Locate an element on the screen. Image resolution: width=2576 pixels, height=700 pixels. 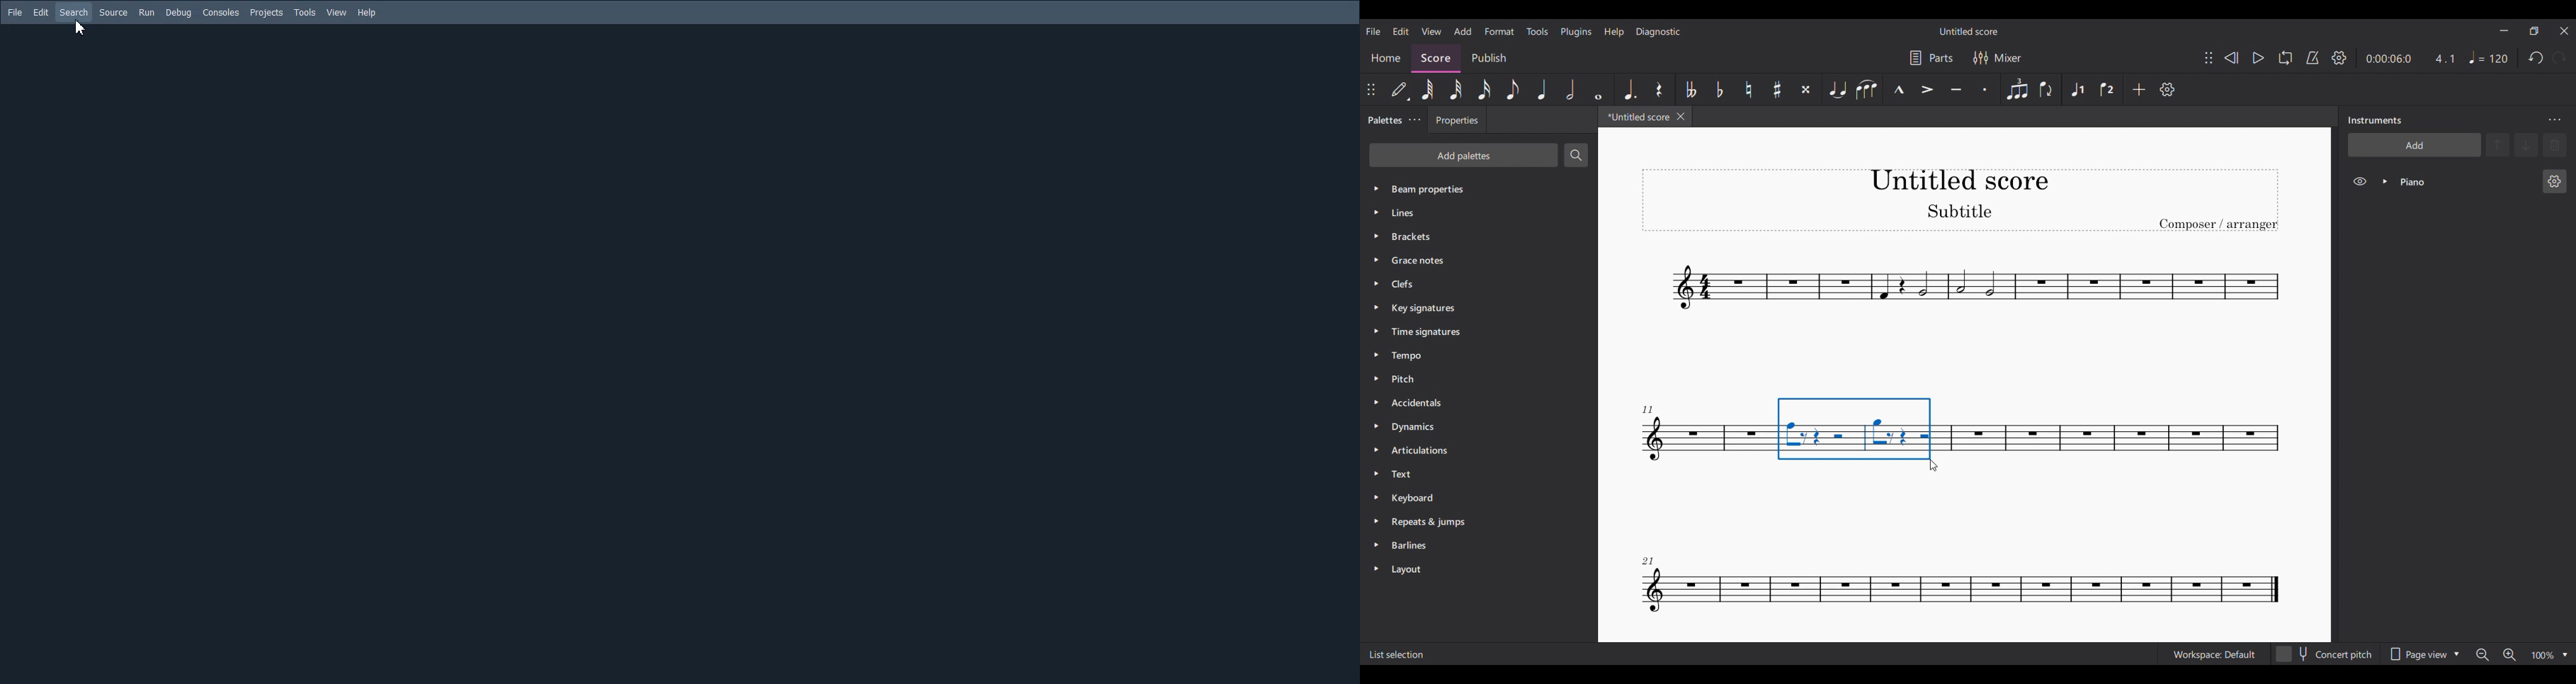
More settings is located at coordinates (1414, 120).